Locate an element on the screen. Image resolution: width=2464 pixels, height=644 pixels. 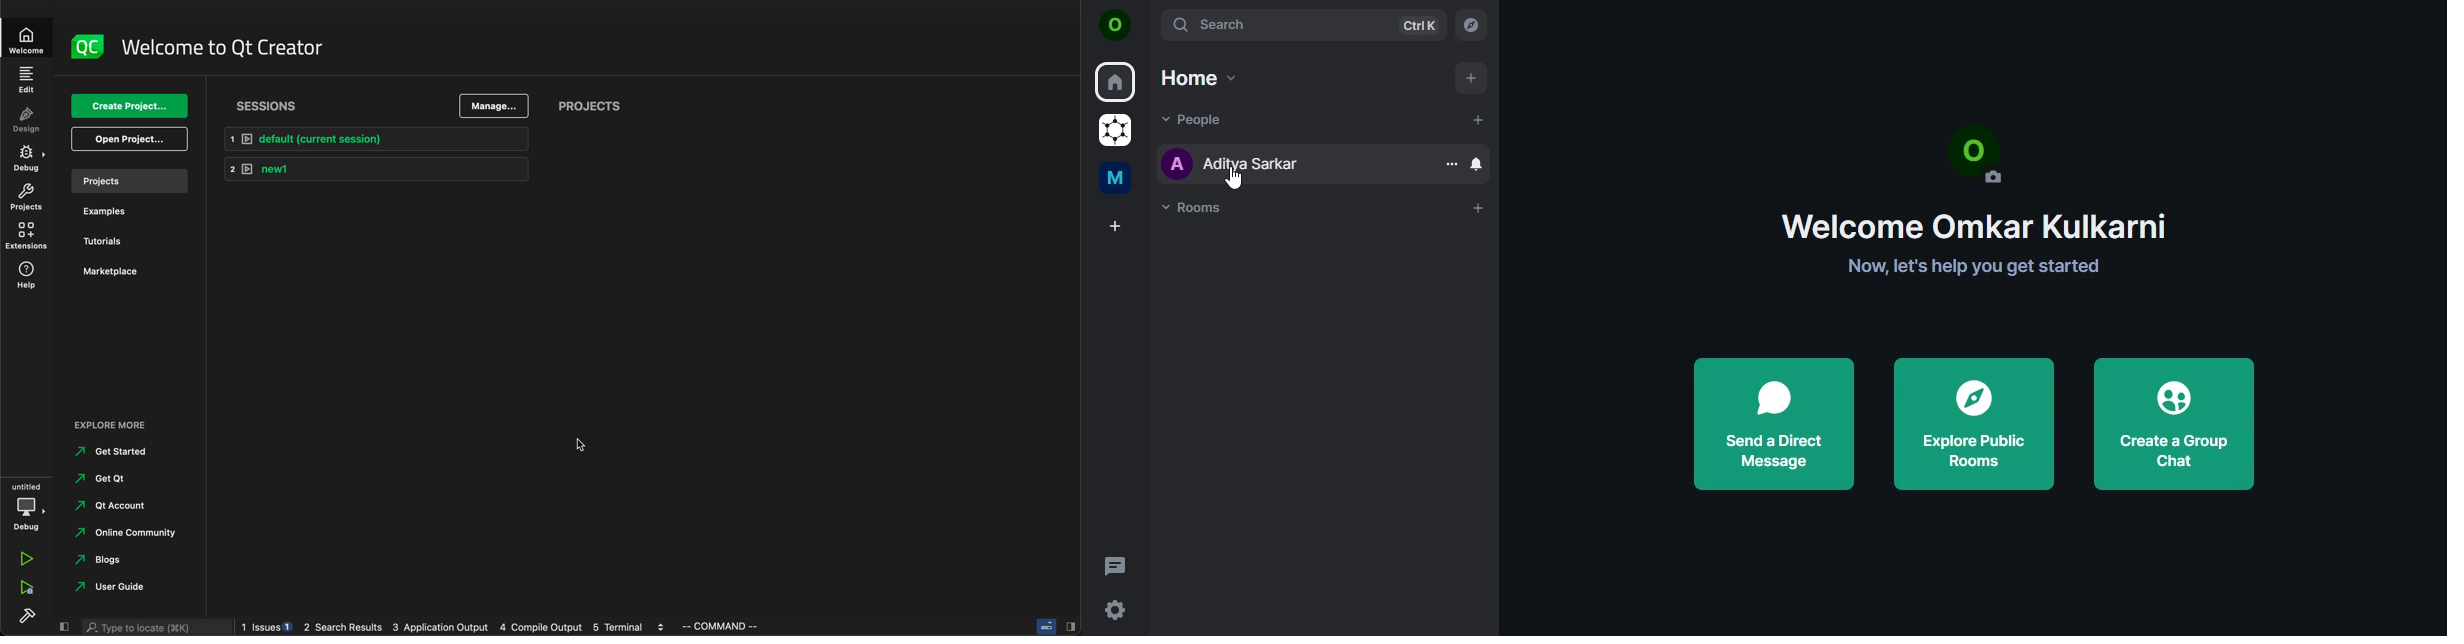
new1 is located at coordinates (377, 169).